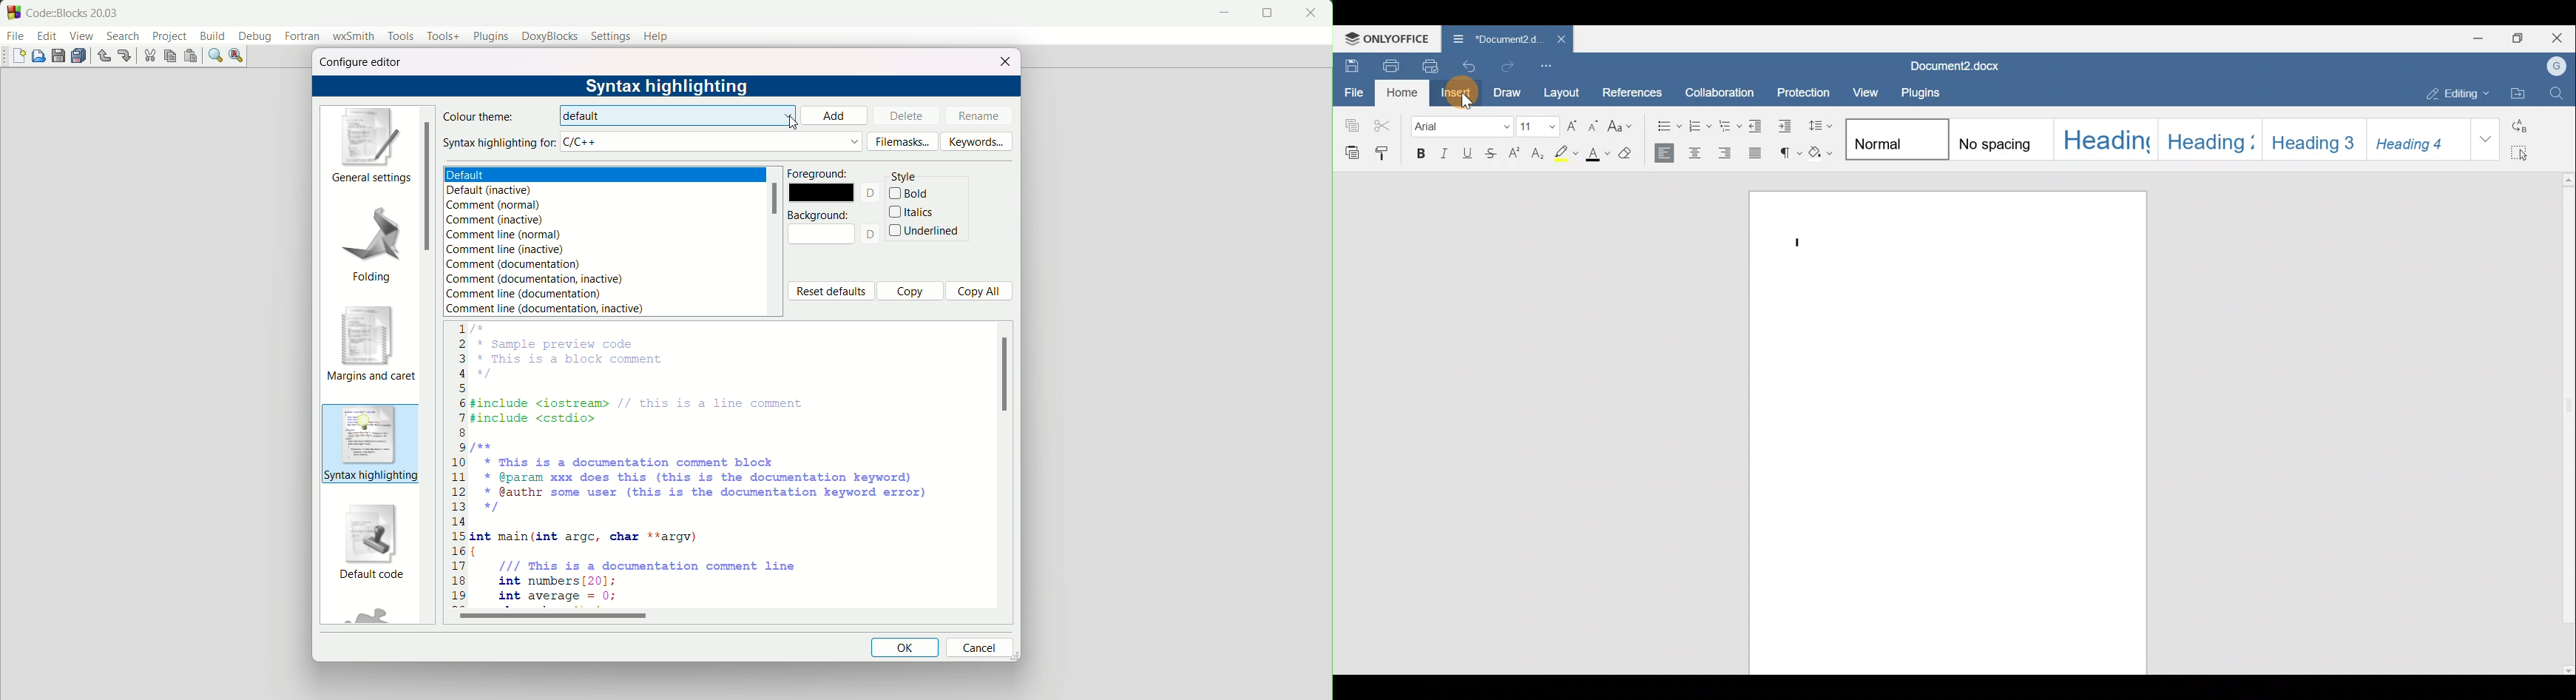 The image size is (2576, 700). What do you see at coordinates (1963, 64) in the screenshot?
I see `Document name` at bounding box center [1963, 64].